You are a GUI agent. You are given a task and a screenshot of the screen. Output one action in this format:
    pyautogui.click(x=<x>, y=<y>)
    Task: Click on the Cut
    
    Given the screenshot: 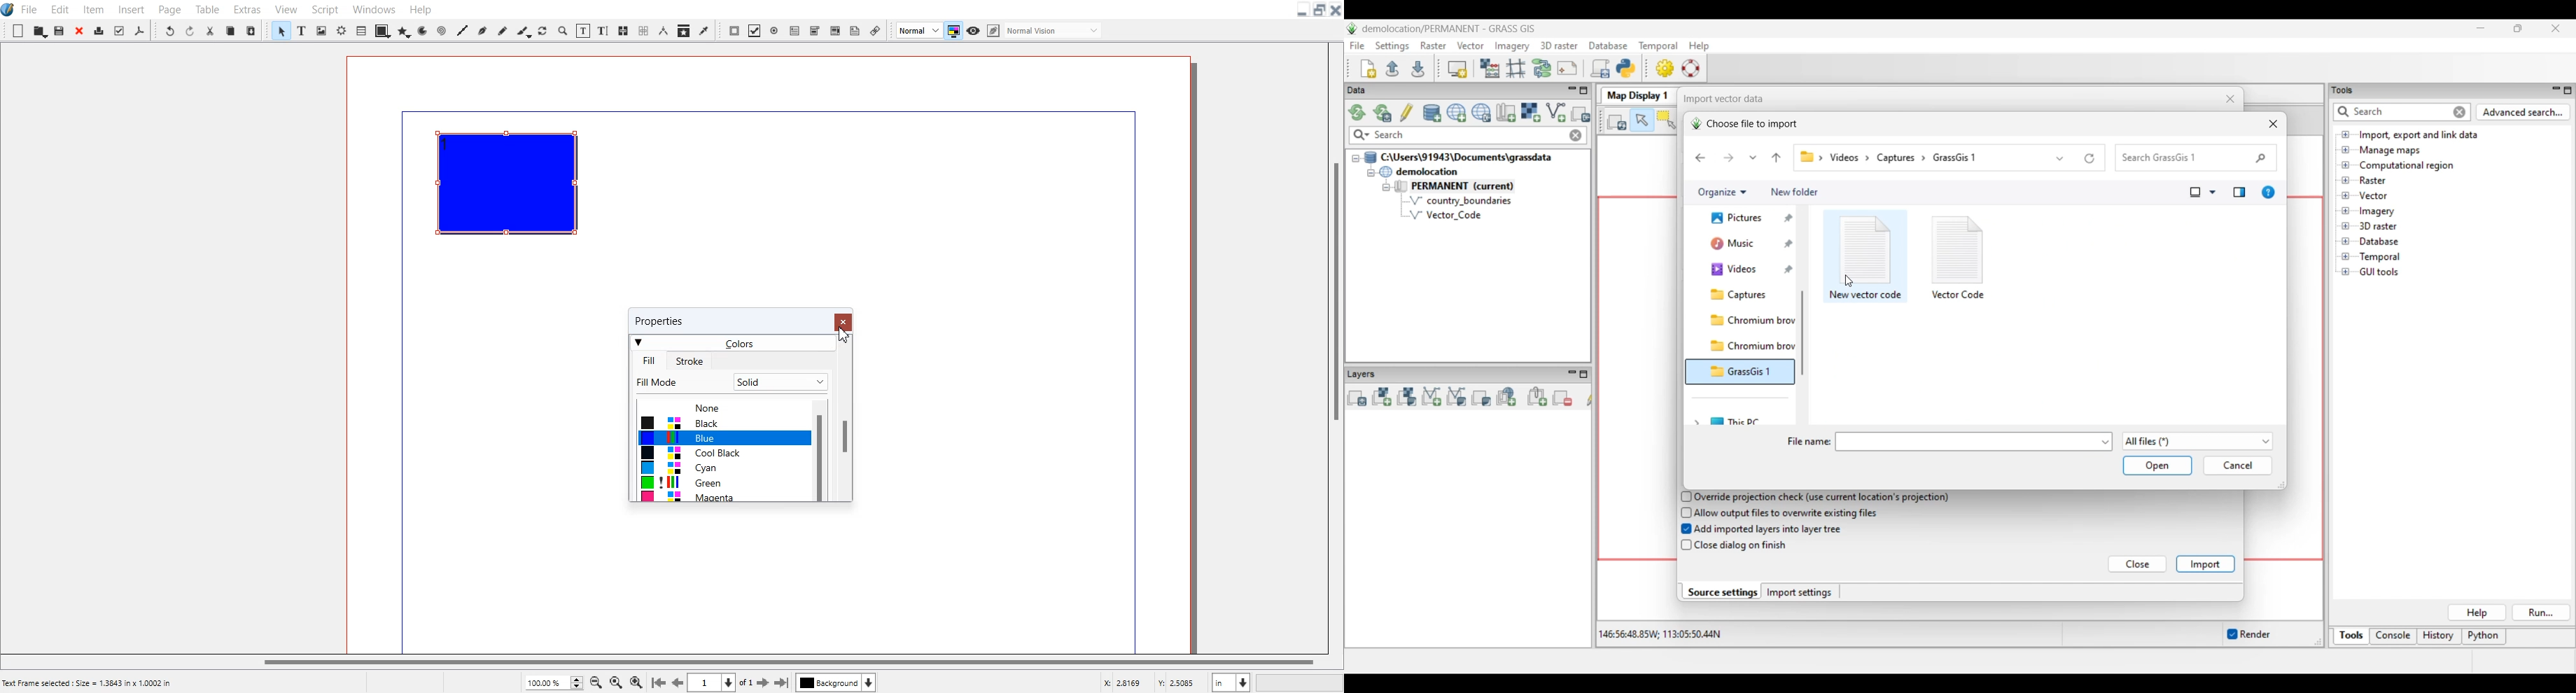 What is the action you would take?
    pyautogui.click(x=211, y=29)
    